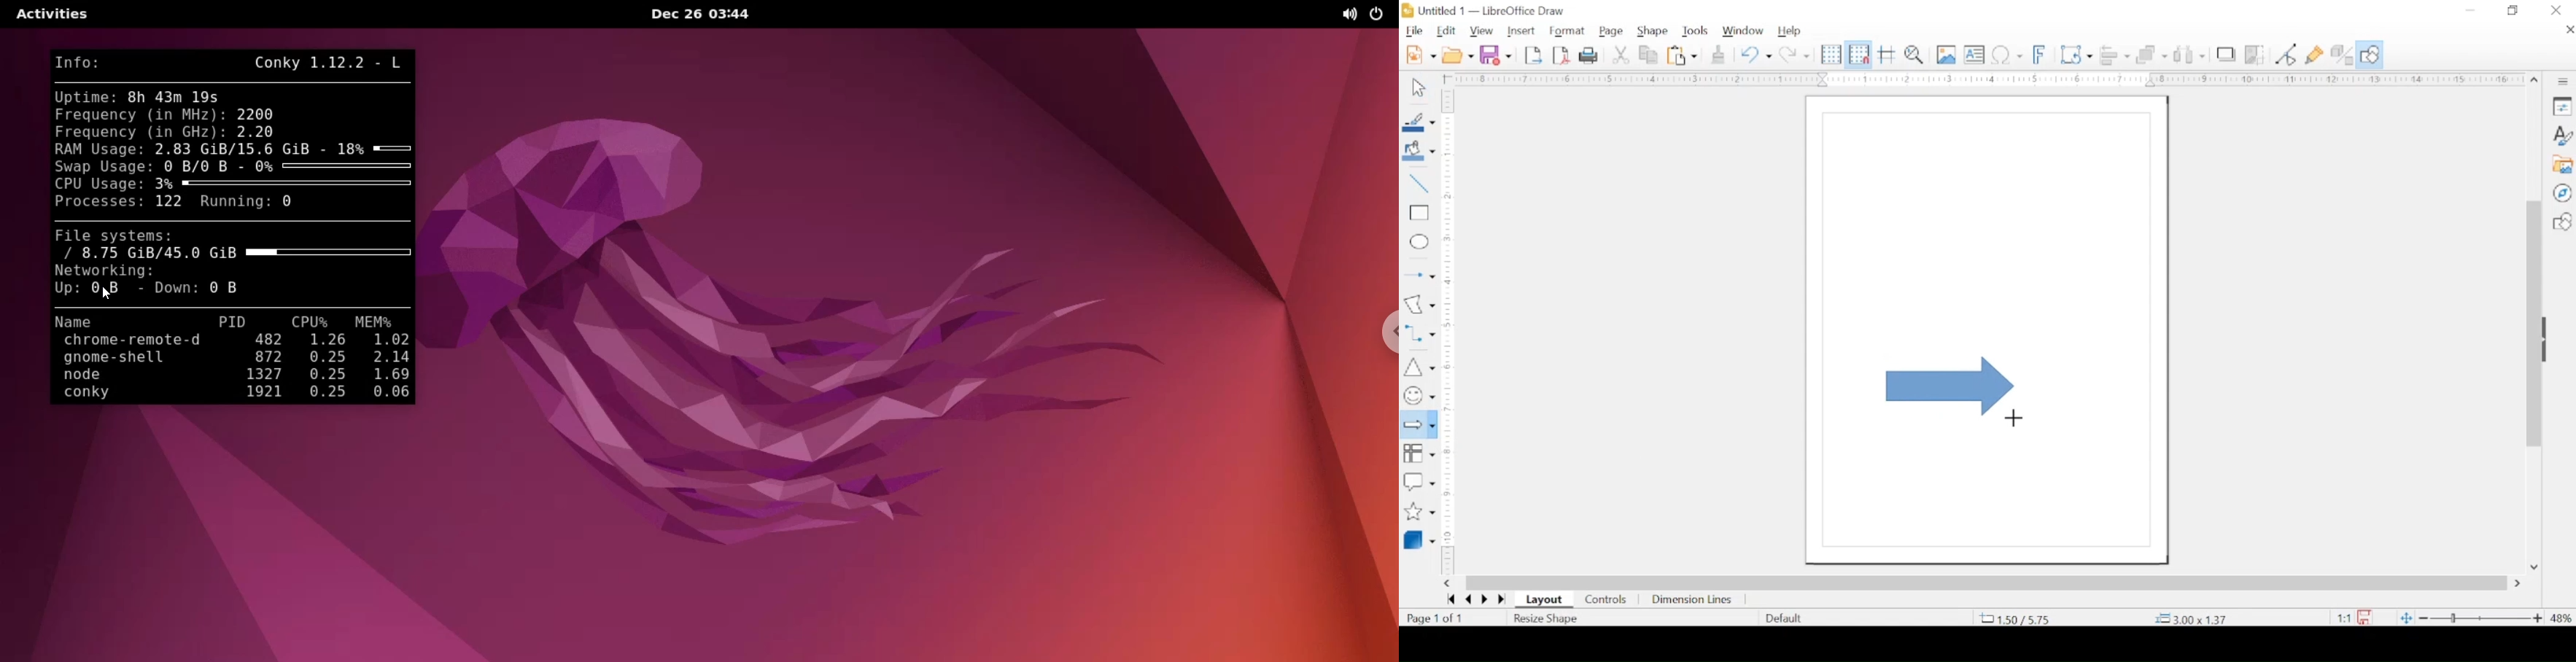  I want to click on controls, so click(1607, 600).